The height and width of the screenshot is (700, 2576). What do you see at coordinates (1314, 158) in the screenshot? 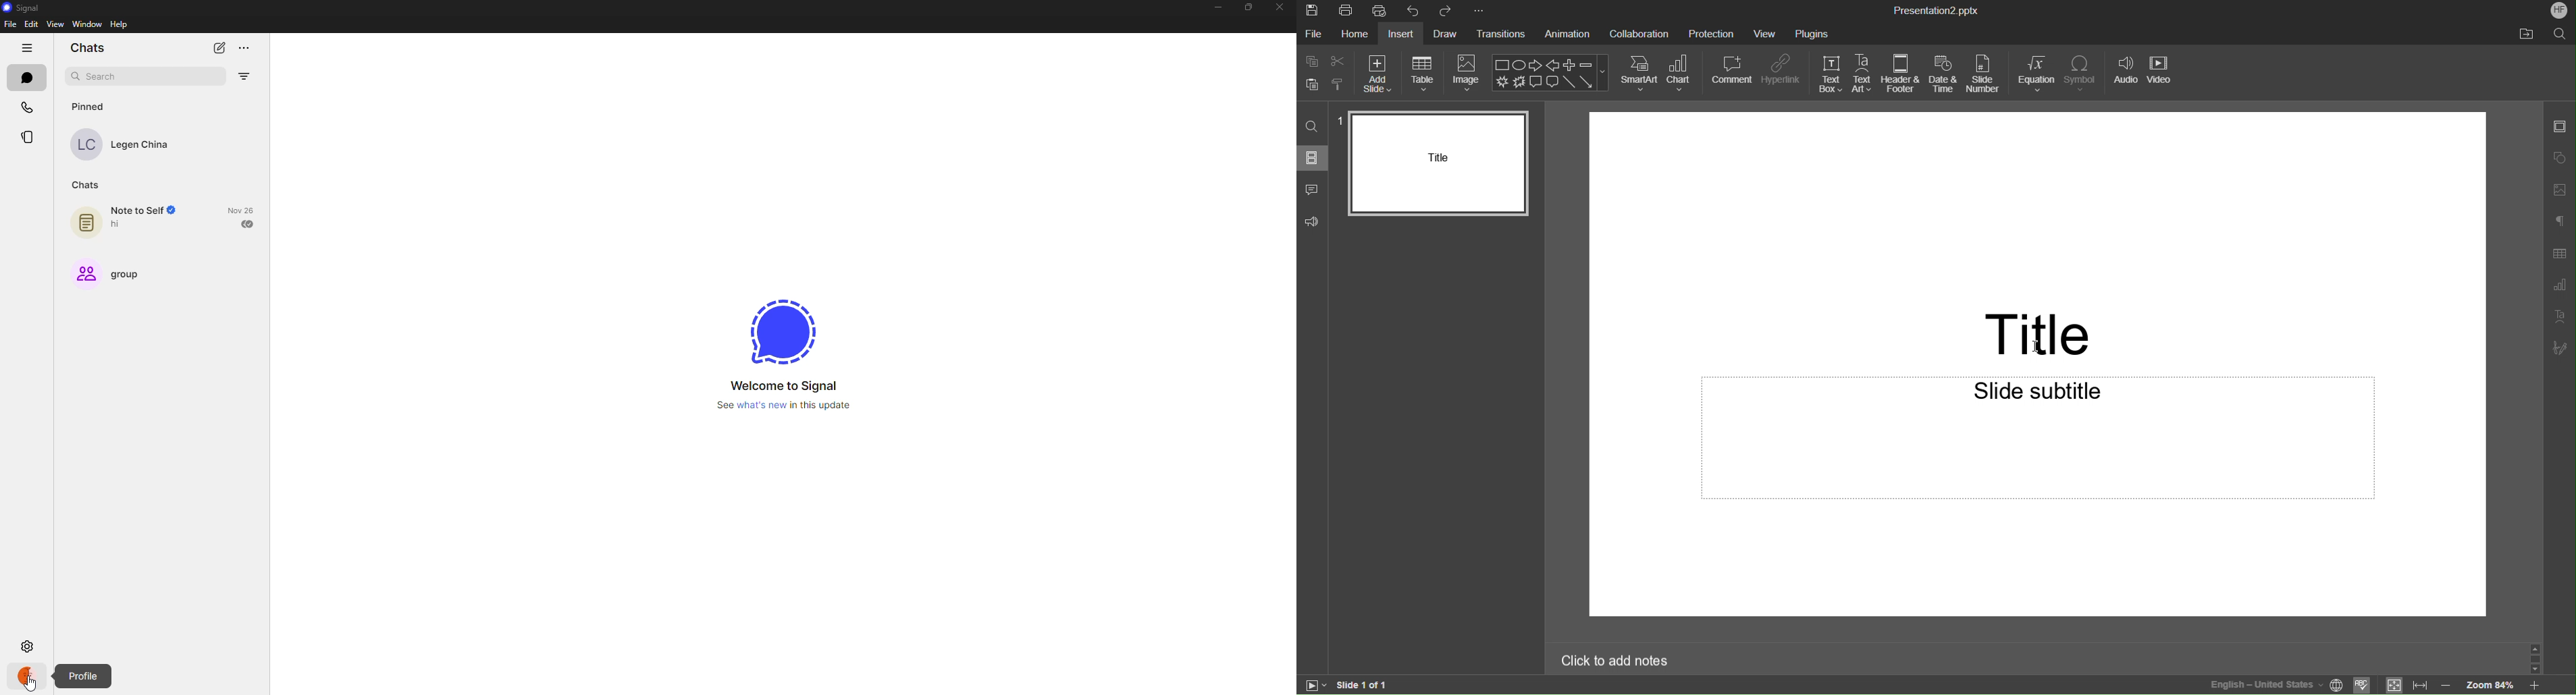
I see `Slides` at bounding box center [1314, 158].